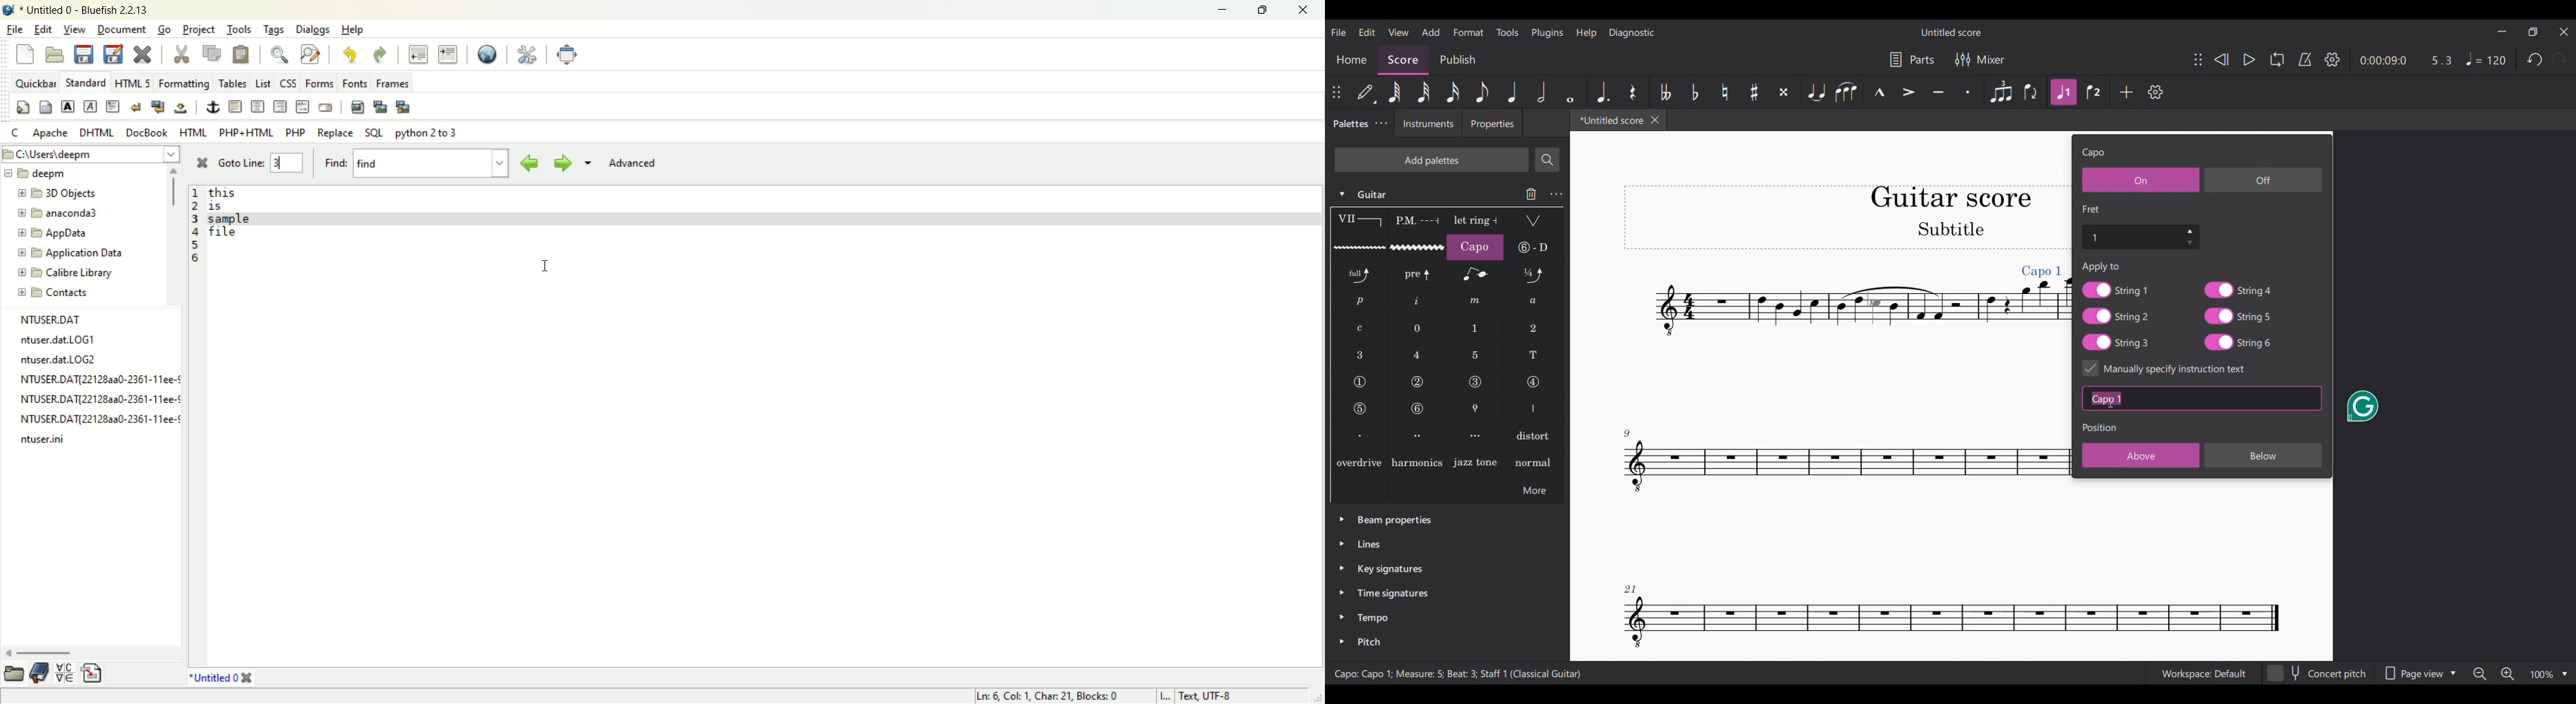  I want to click on Plugins menu, so click(1548, 33).